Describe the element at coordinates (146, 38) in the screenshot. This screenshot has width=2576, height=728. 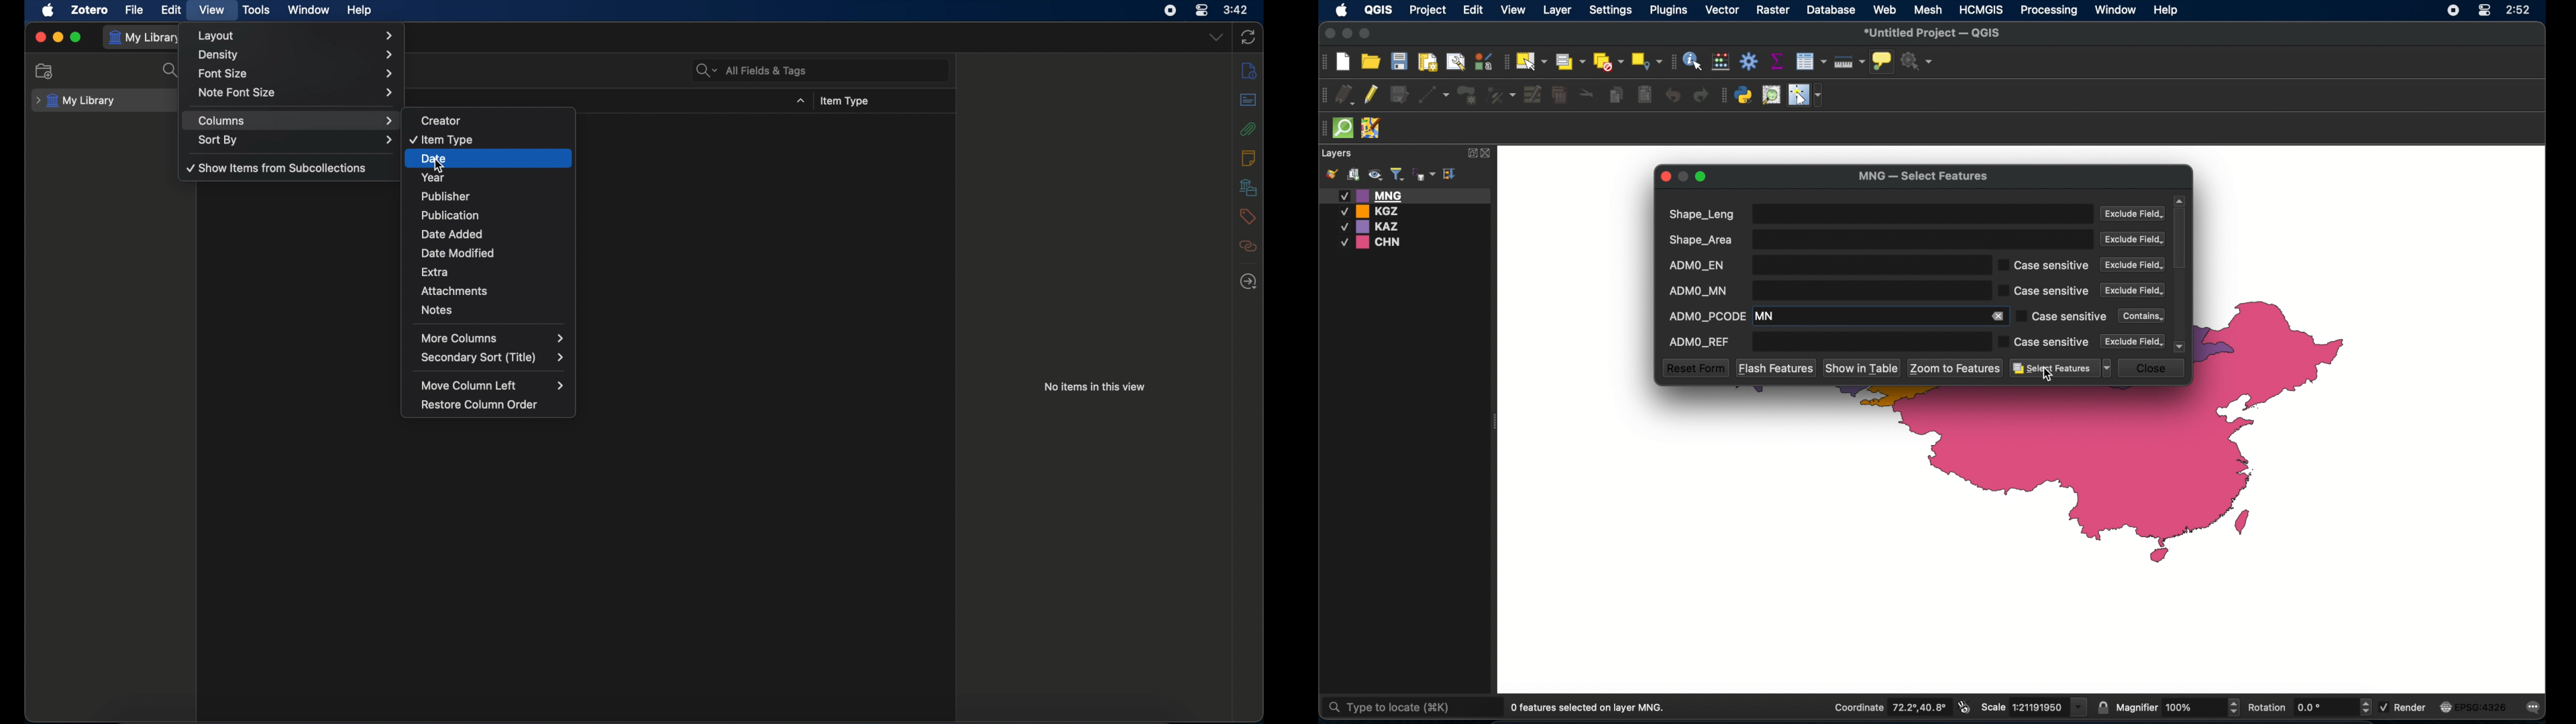
I see `my library` at that location.